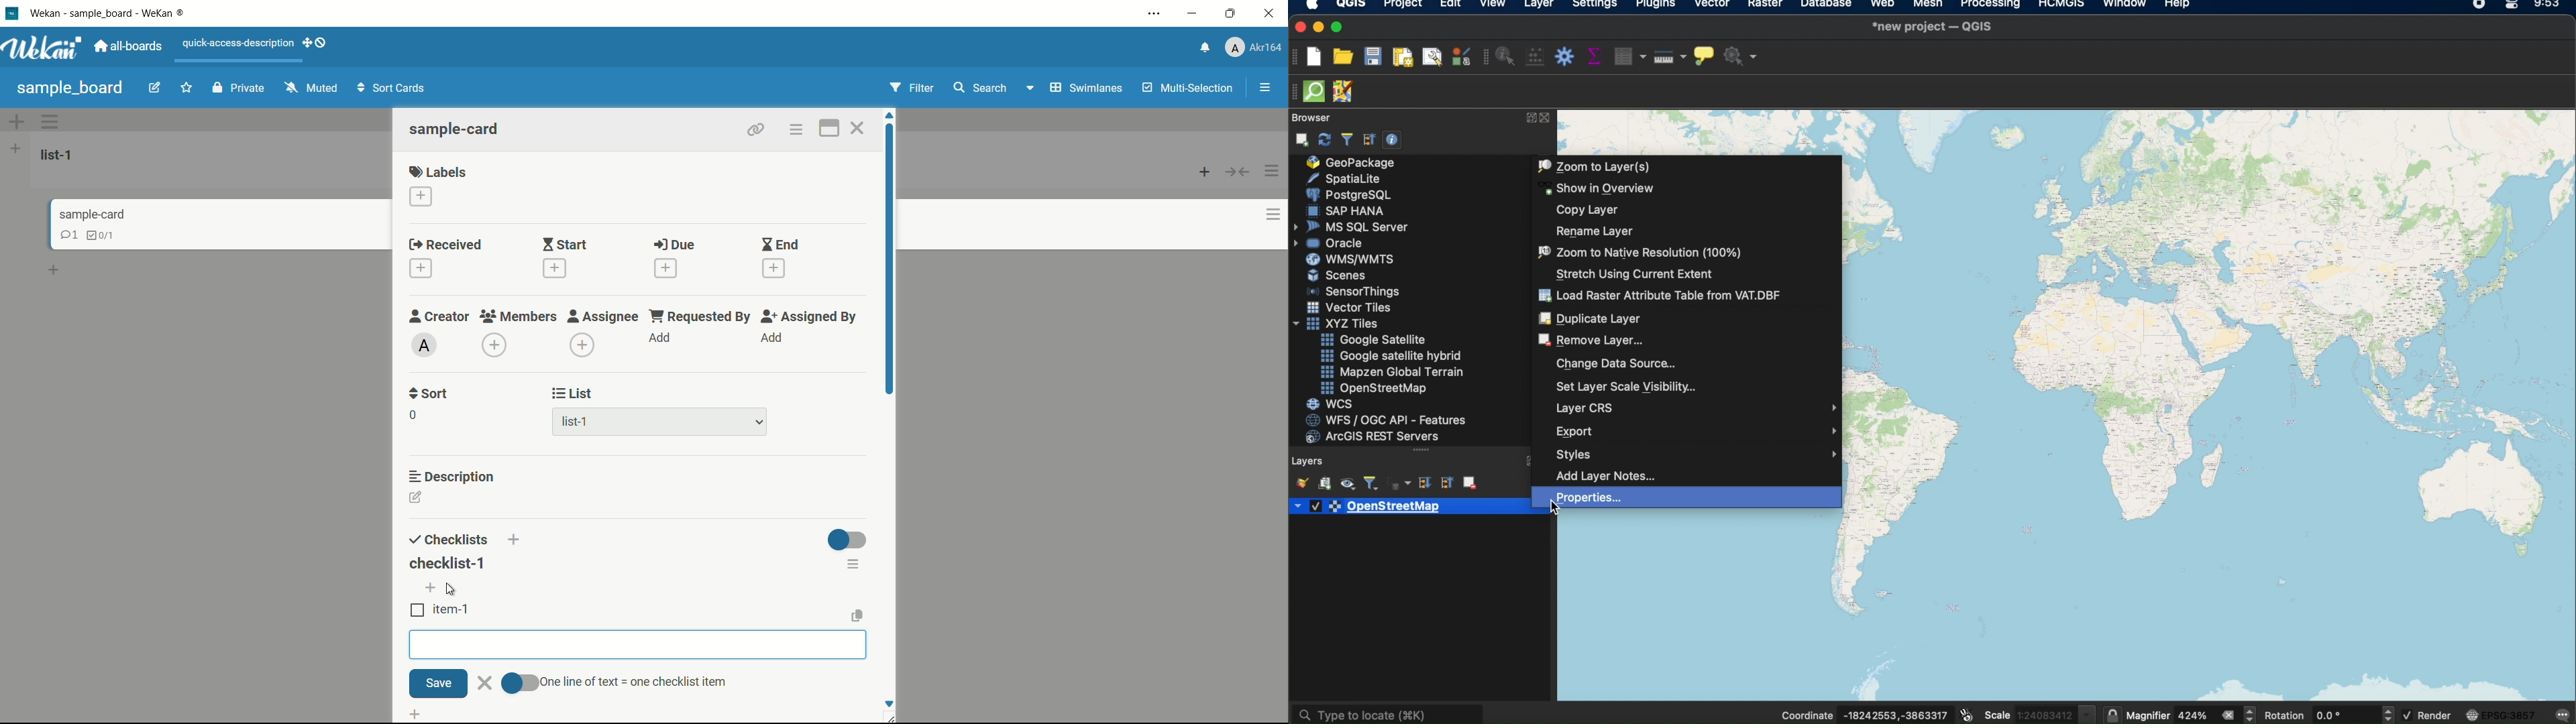  What do you see at coordinates (828, 128) in the screenshot?
I see `maximize card` at bounding box center [828, 128].